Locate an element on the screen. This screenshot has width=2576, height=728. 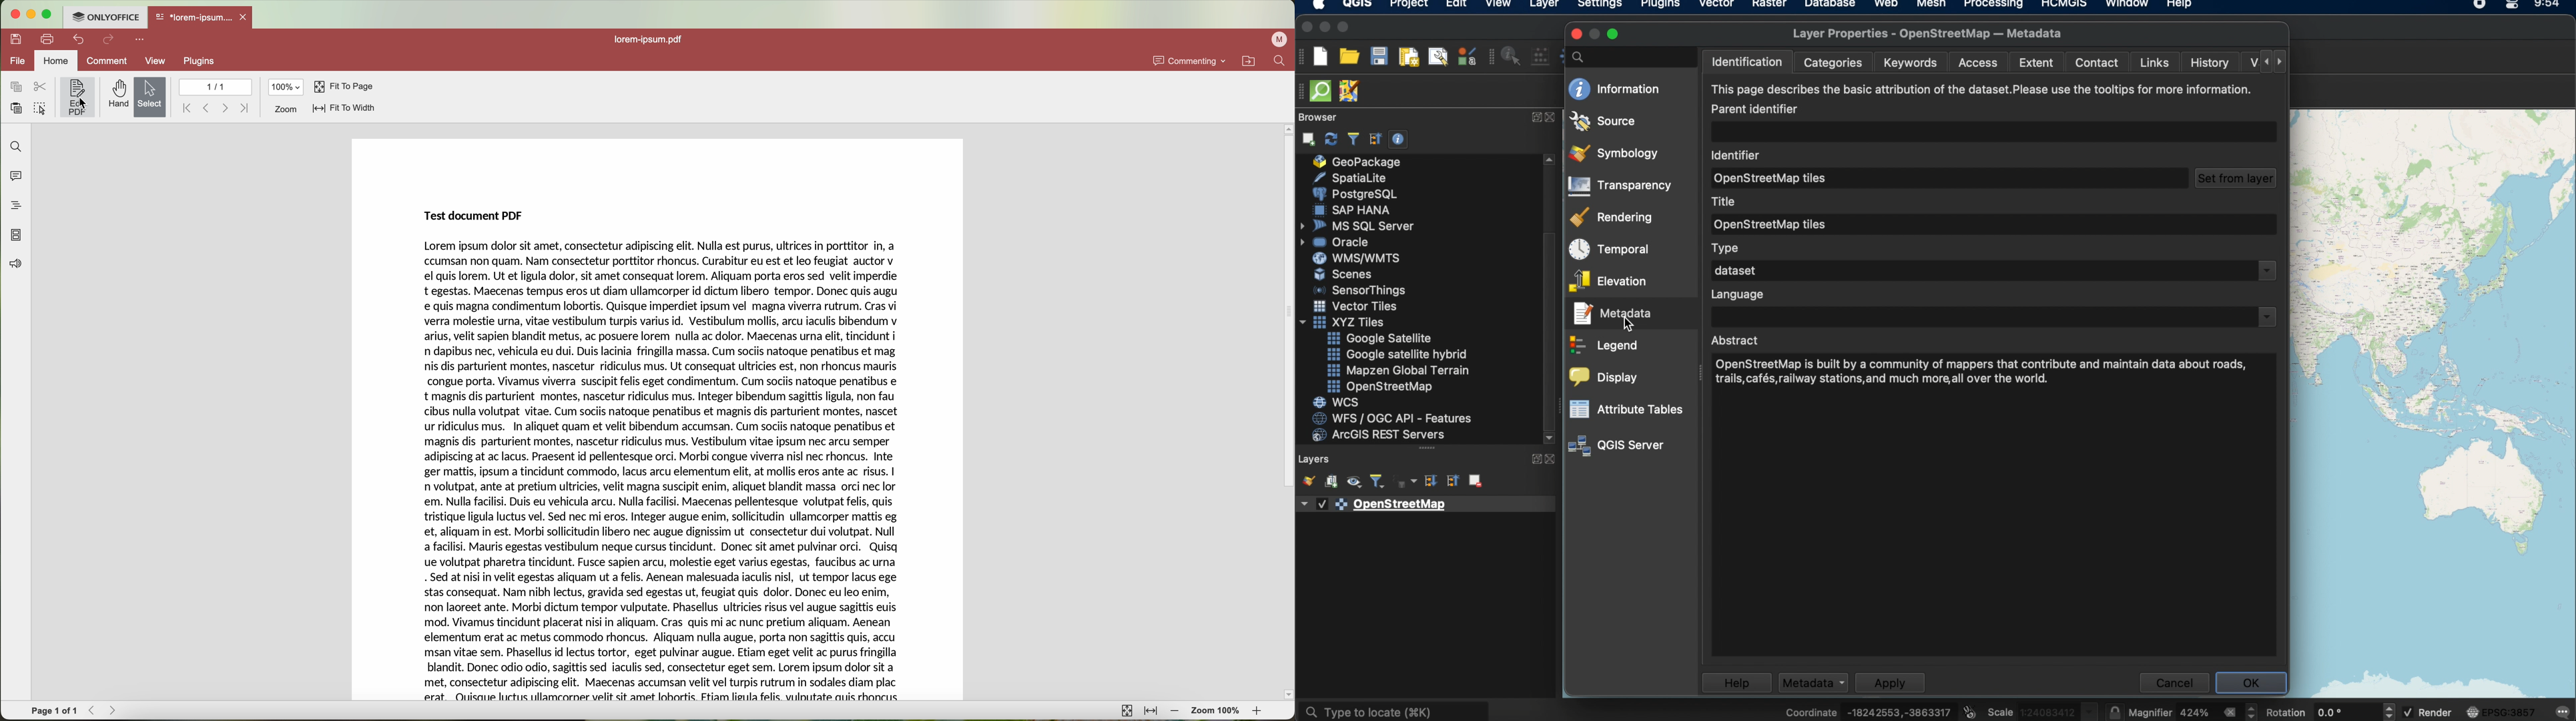
oracle is located at coordinates (1340, 243).